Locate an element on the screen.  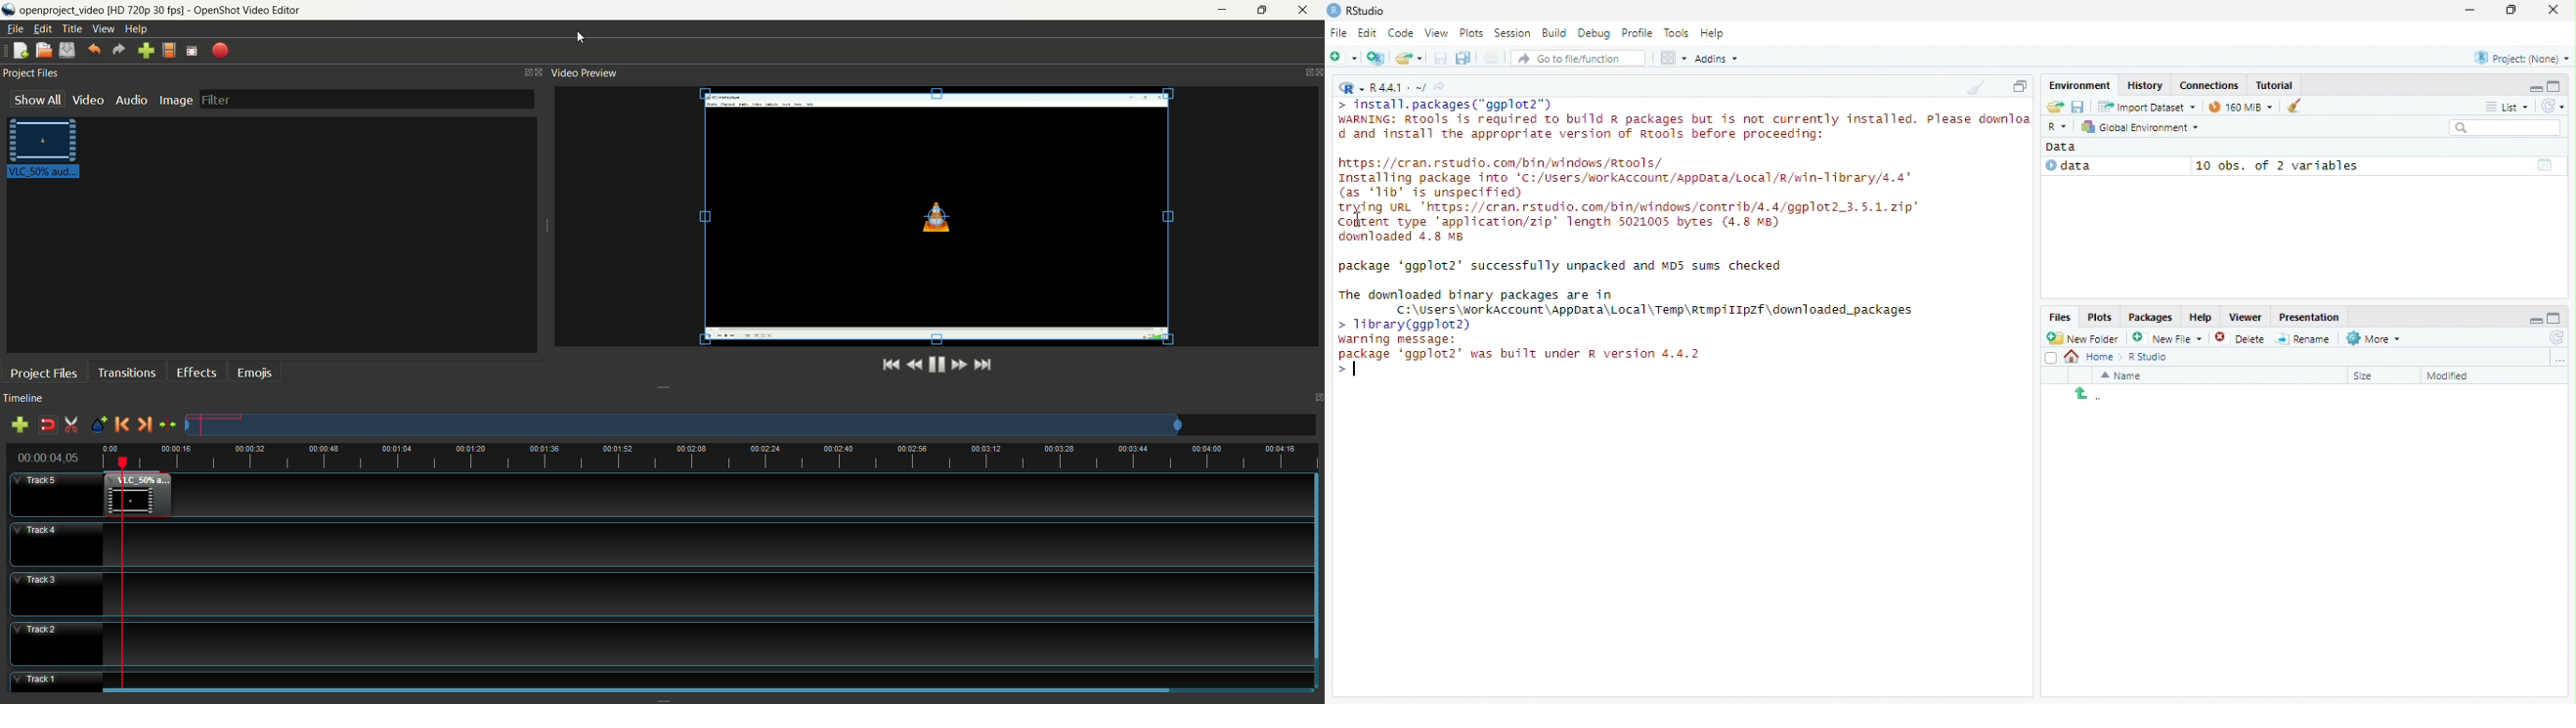
effects is located at coordinates (197, 370).